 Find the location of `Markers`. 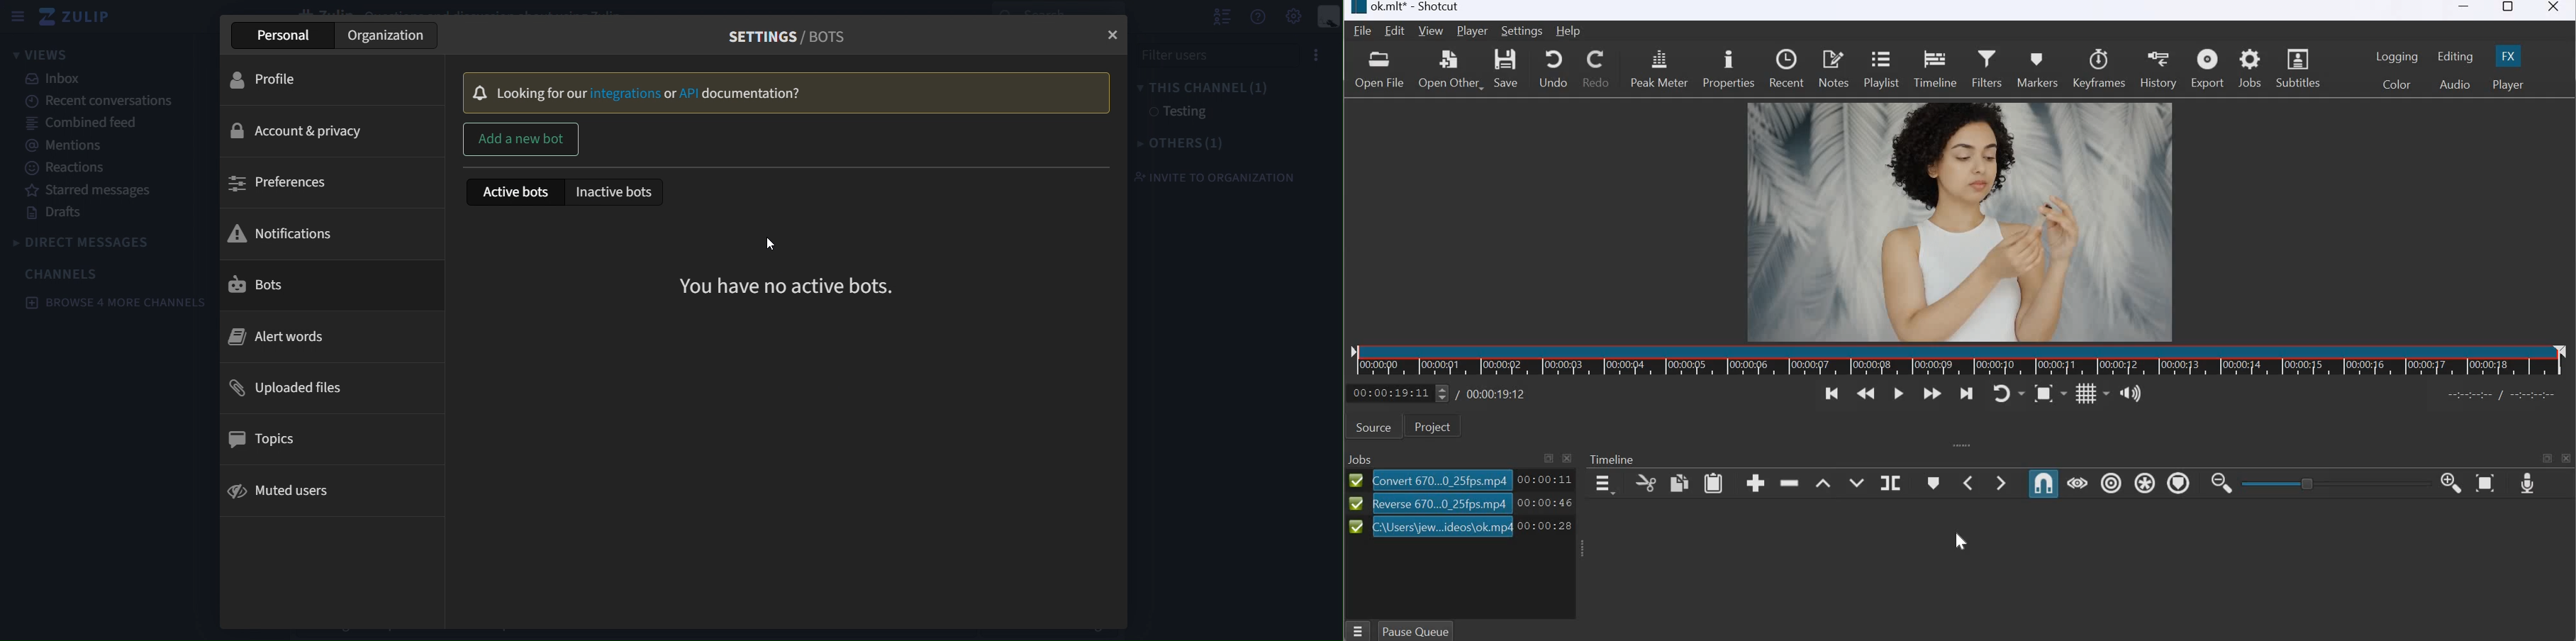

Markers is located at coordinates (2036, 66).